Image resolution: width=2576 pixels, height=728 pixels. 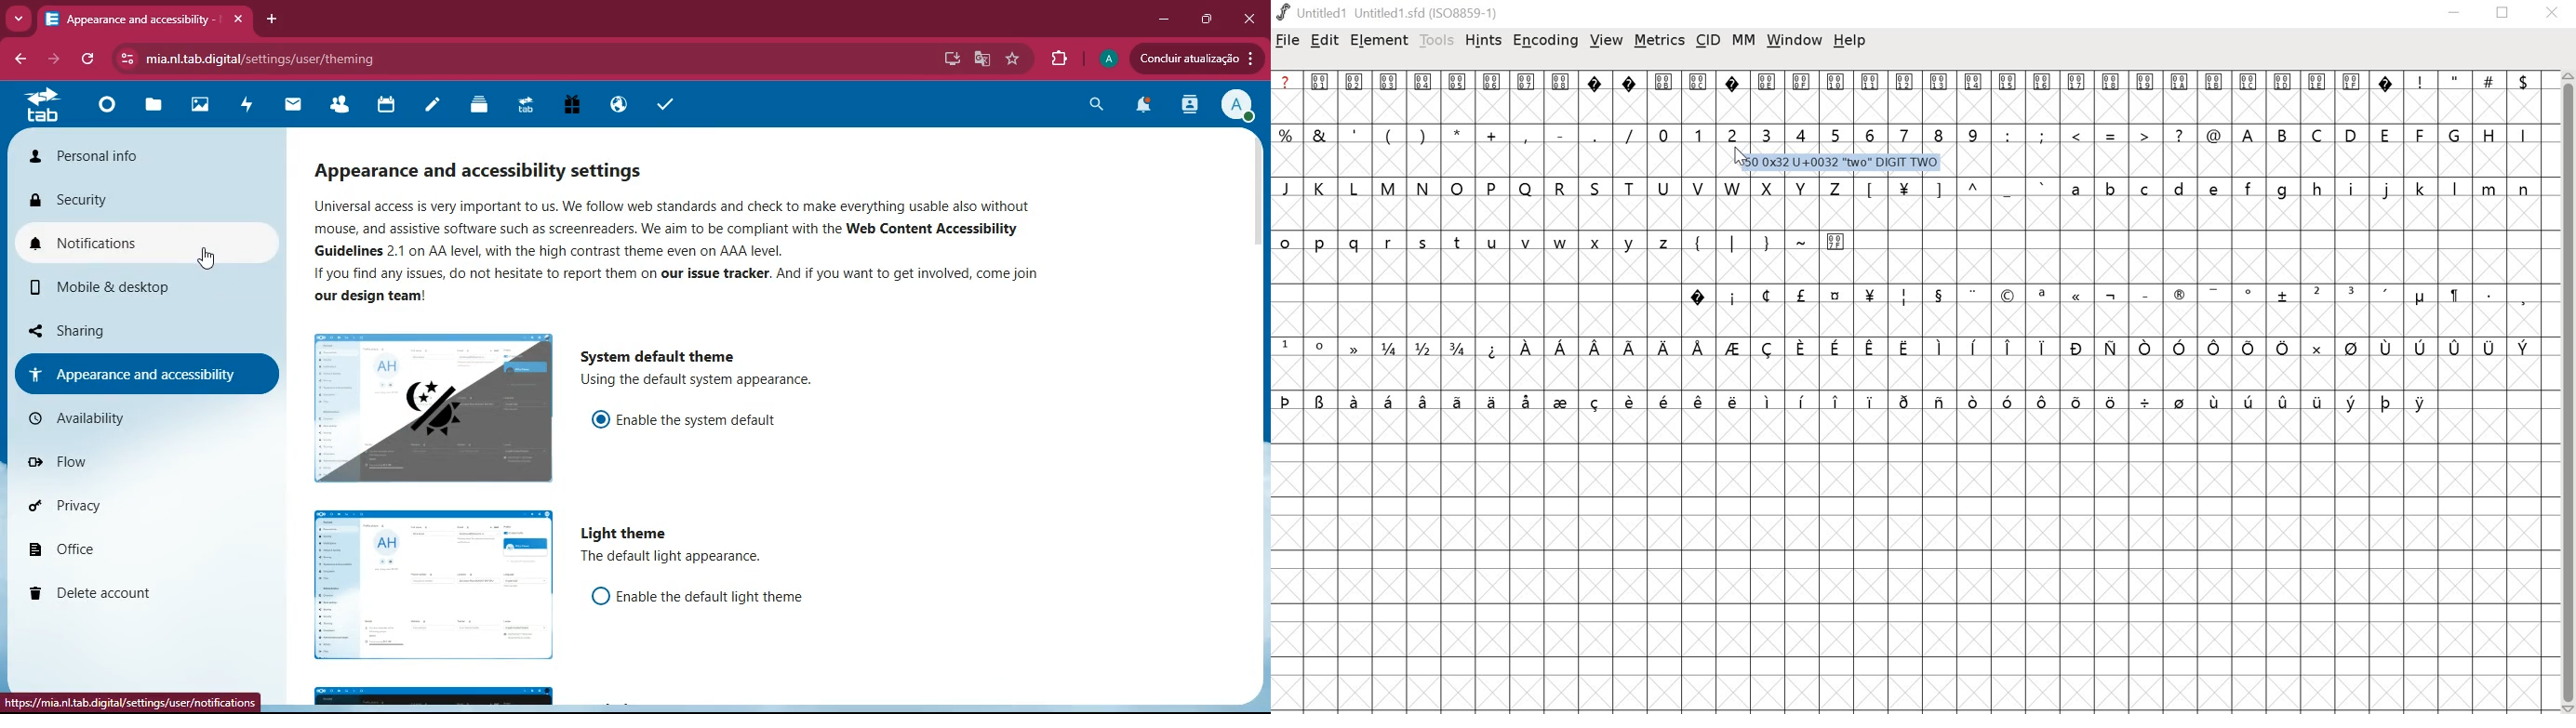 I want to click on friends, so click(x=340, y=101).